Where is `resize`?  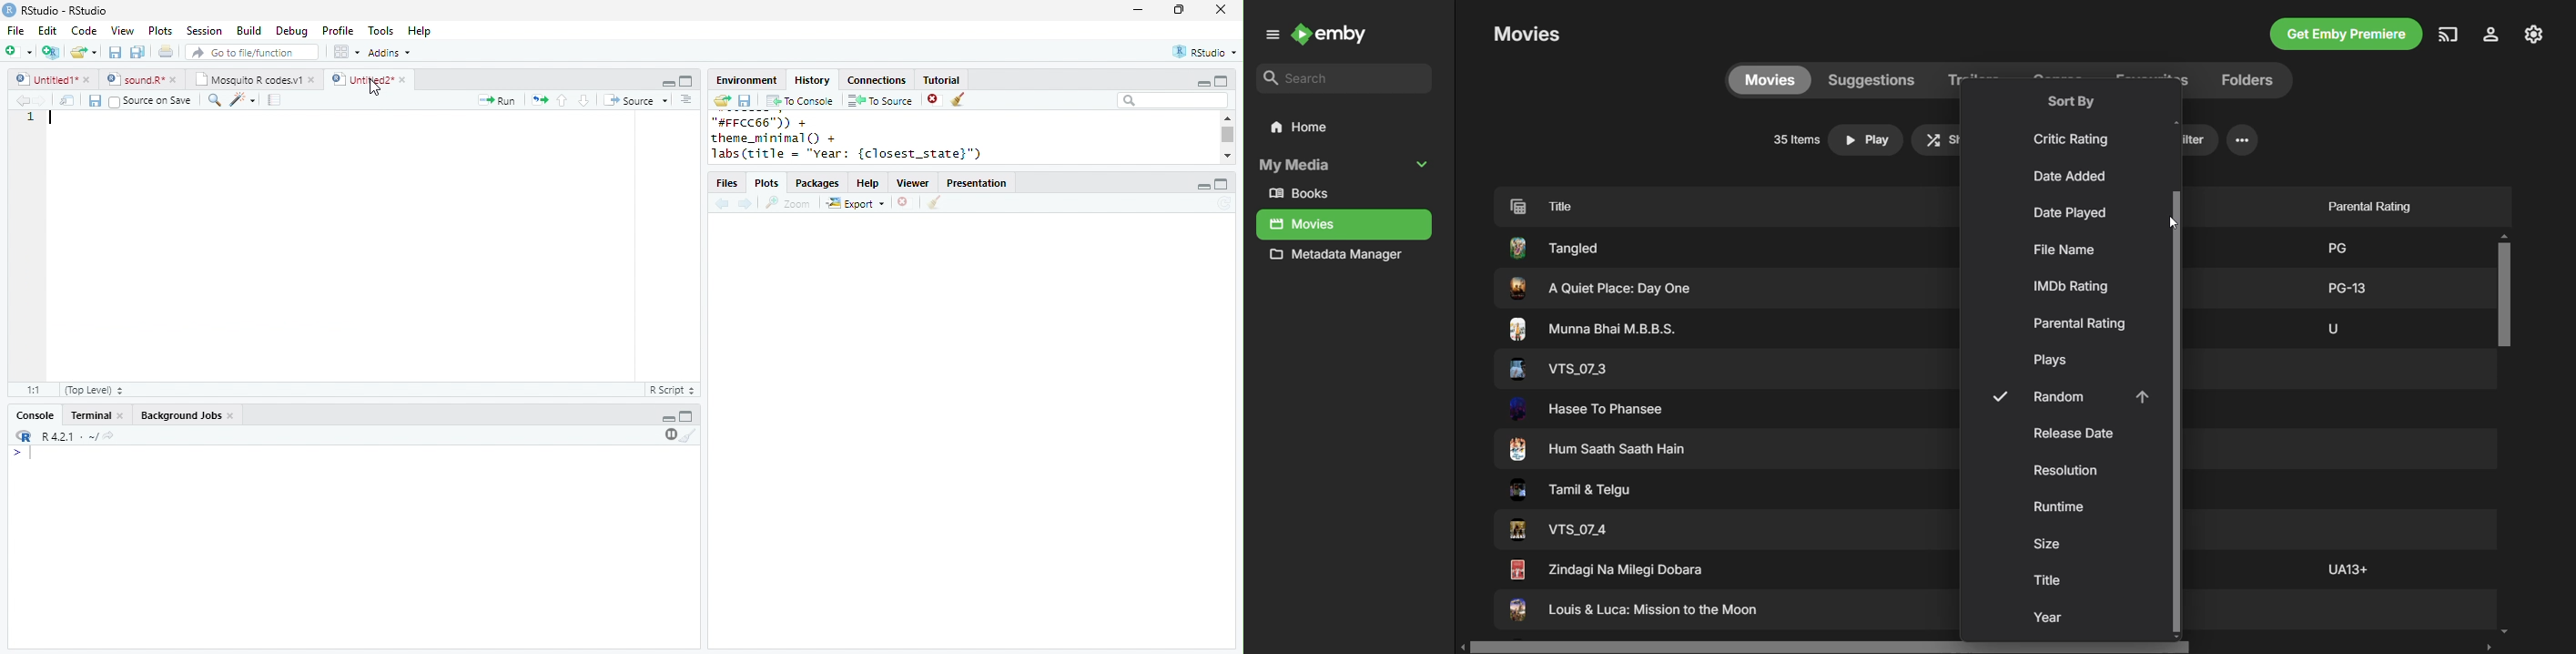 resize is located at coordinates (1179, 10).